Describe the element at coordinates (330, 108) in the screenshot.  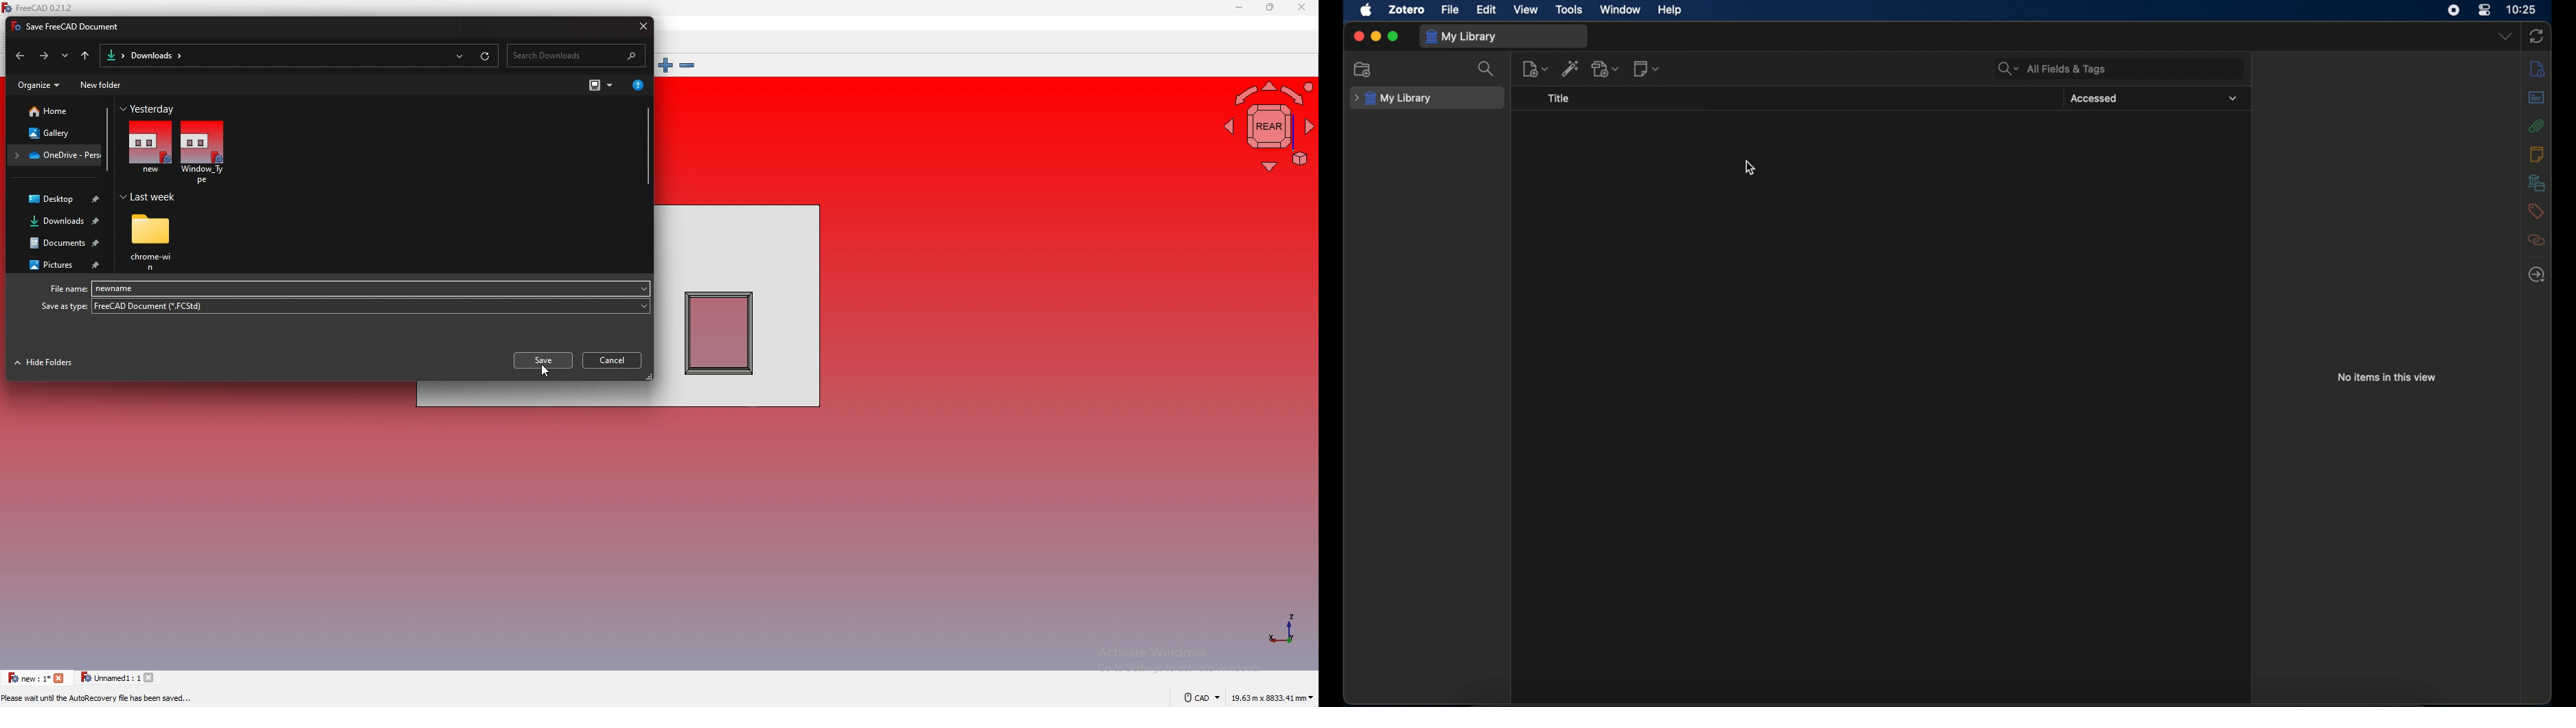
I see `Yesterday` at that location.